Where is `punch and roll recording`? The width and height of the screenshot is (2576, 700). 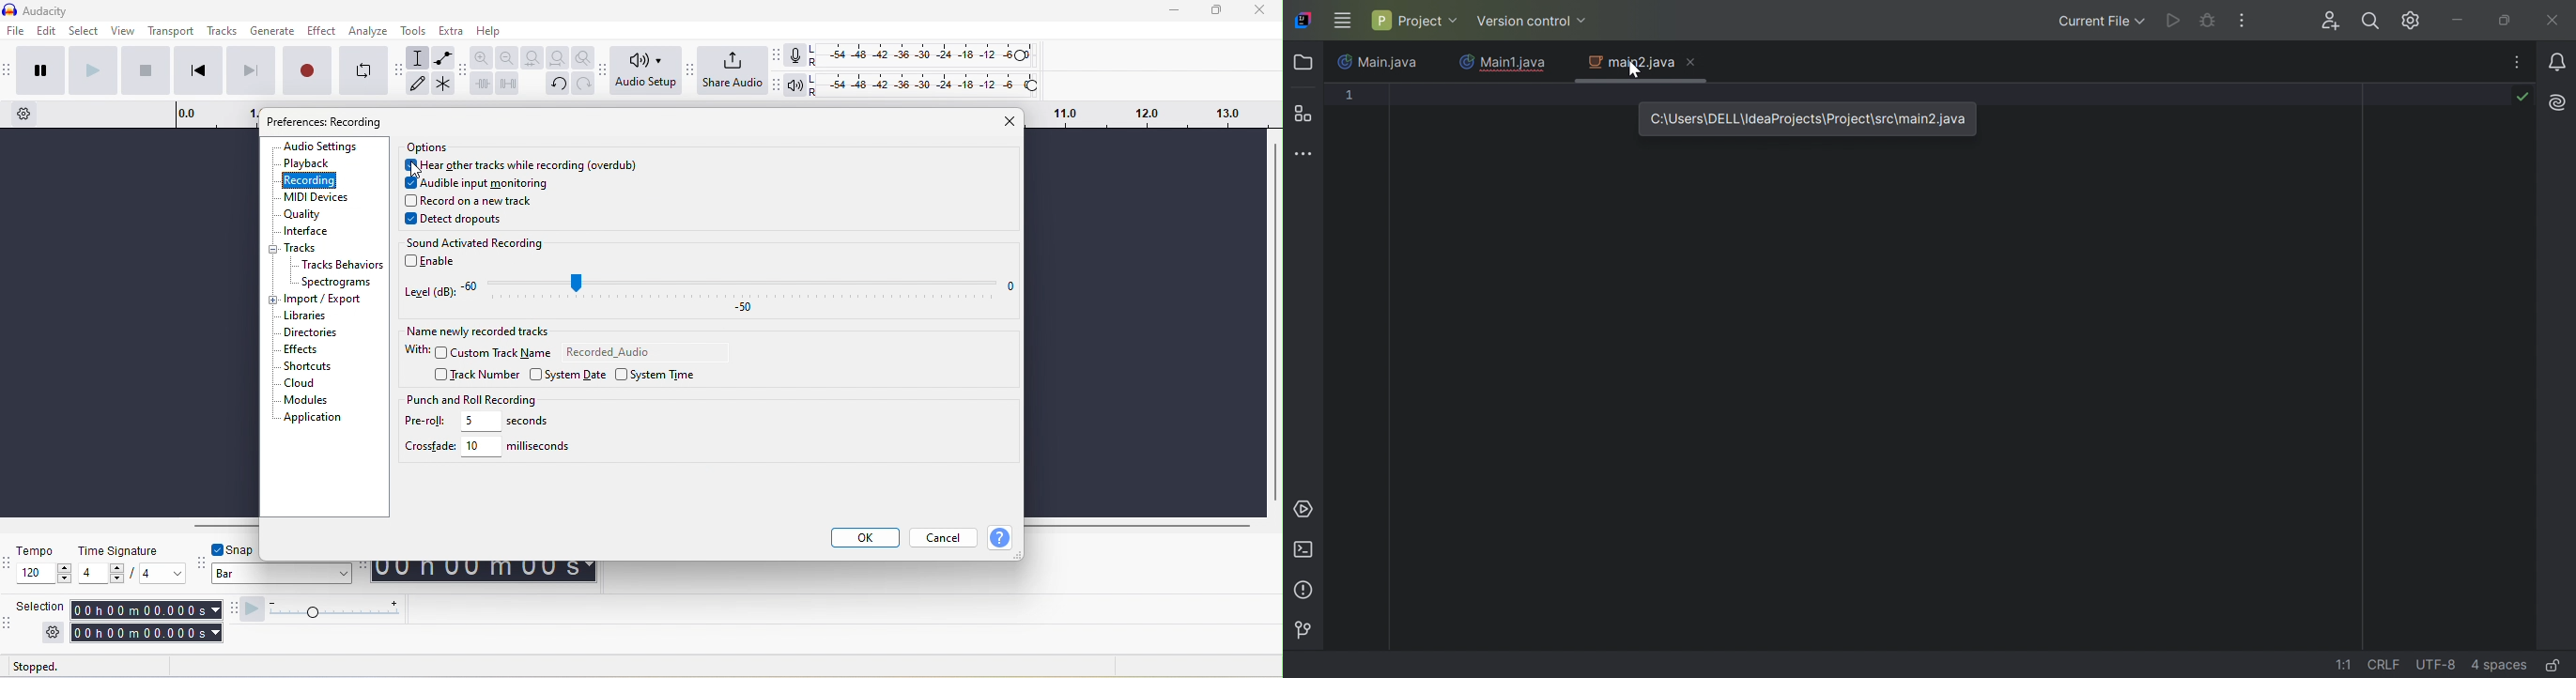
punch and roll recording is located at coordinates (482, 400).